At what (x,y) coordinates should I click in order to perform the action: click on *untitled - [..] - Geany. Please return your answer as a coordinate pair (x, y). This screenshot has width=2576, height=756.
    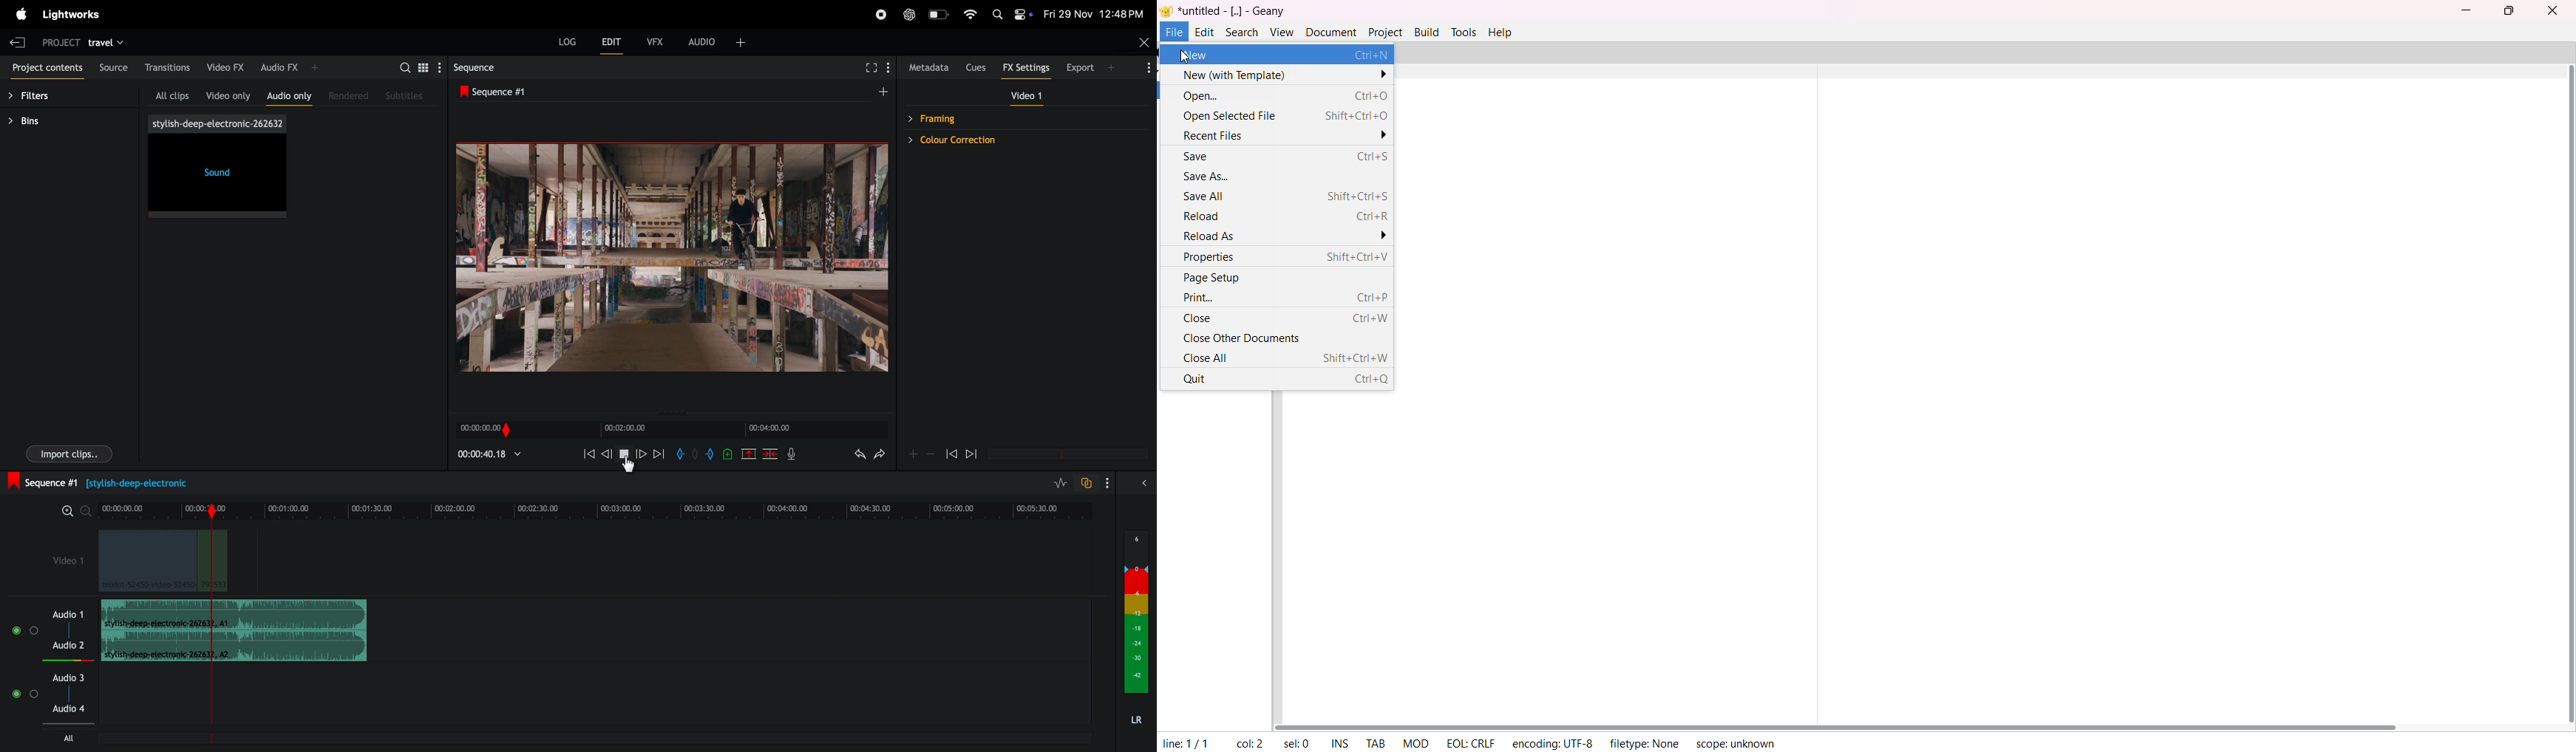
    Looking at the image, I should click on (1235, 11).